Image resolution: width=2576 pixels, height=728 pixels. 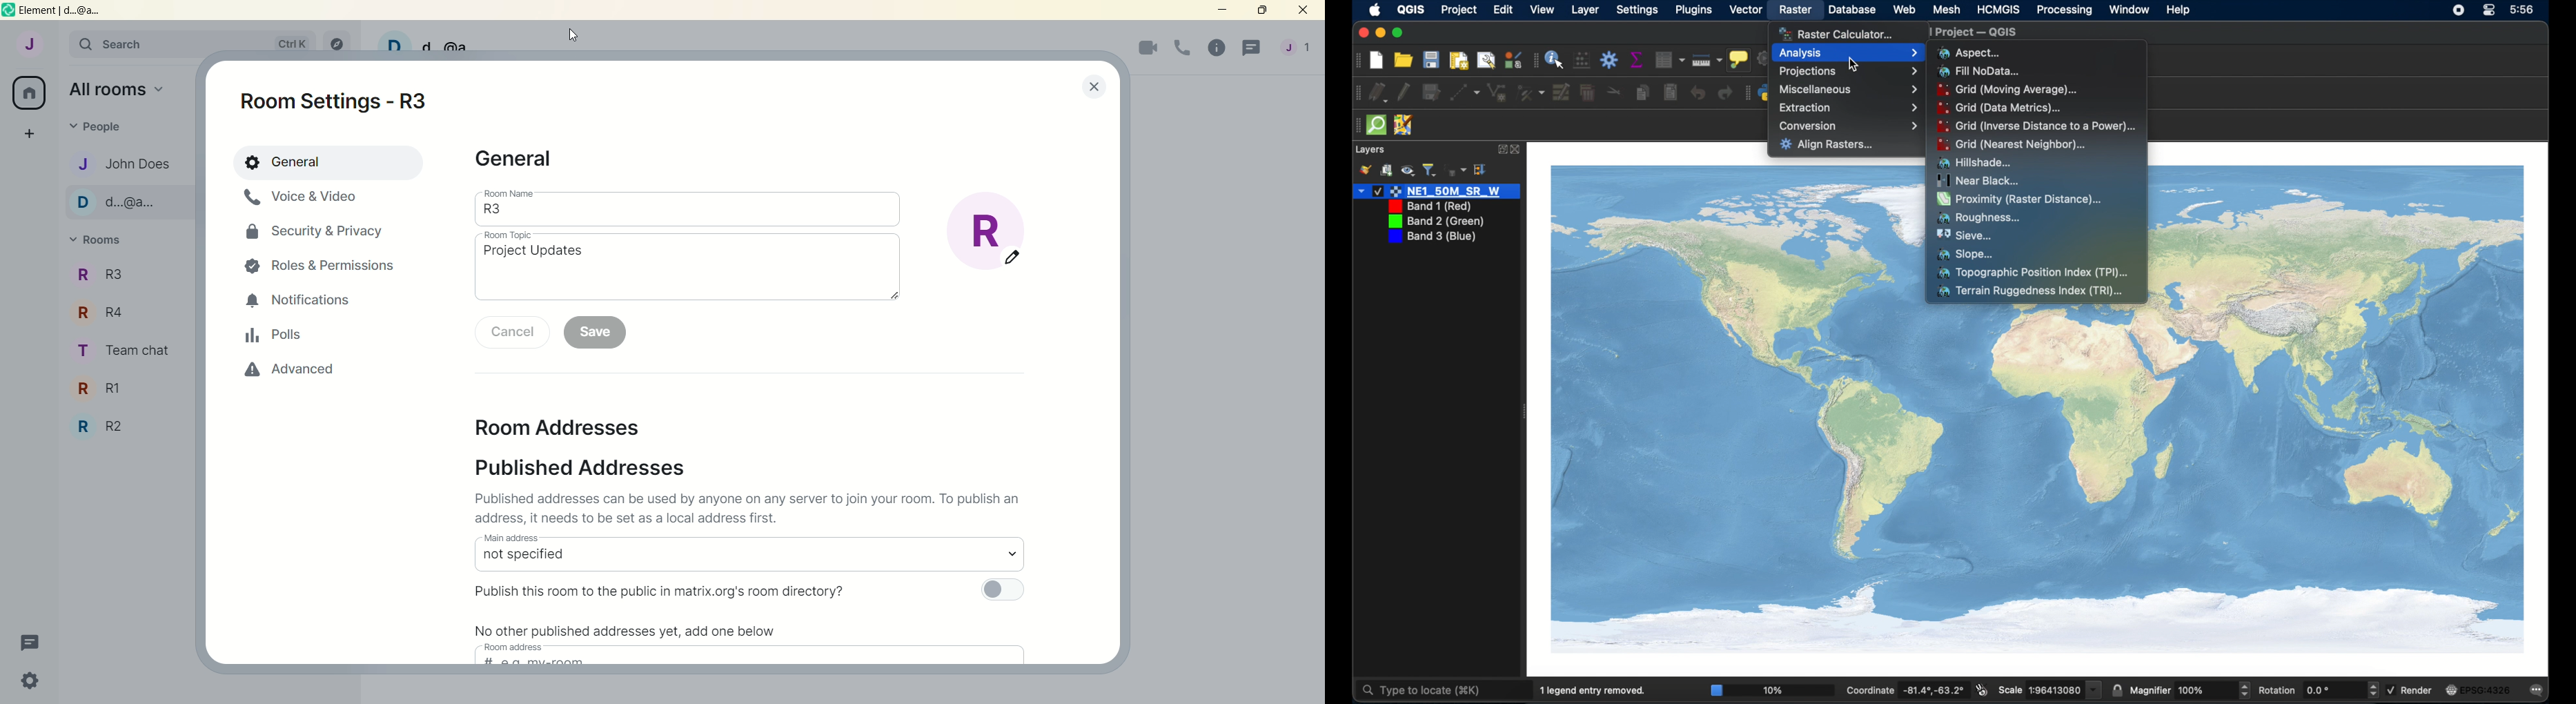 What do you see at coordinates (125, 273) in the screenshot?
I see `r4` at bounding box center [125, 273].